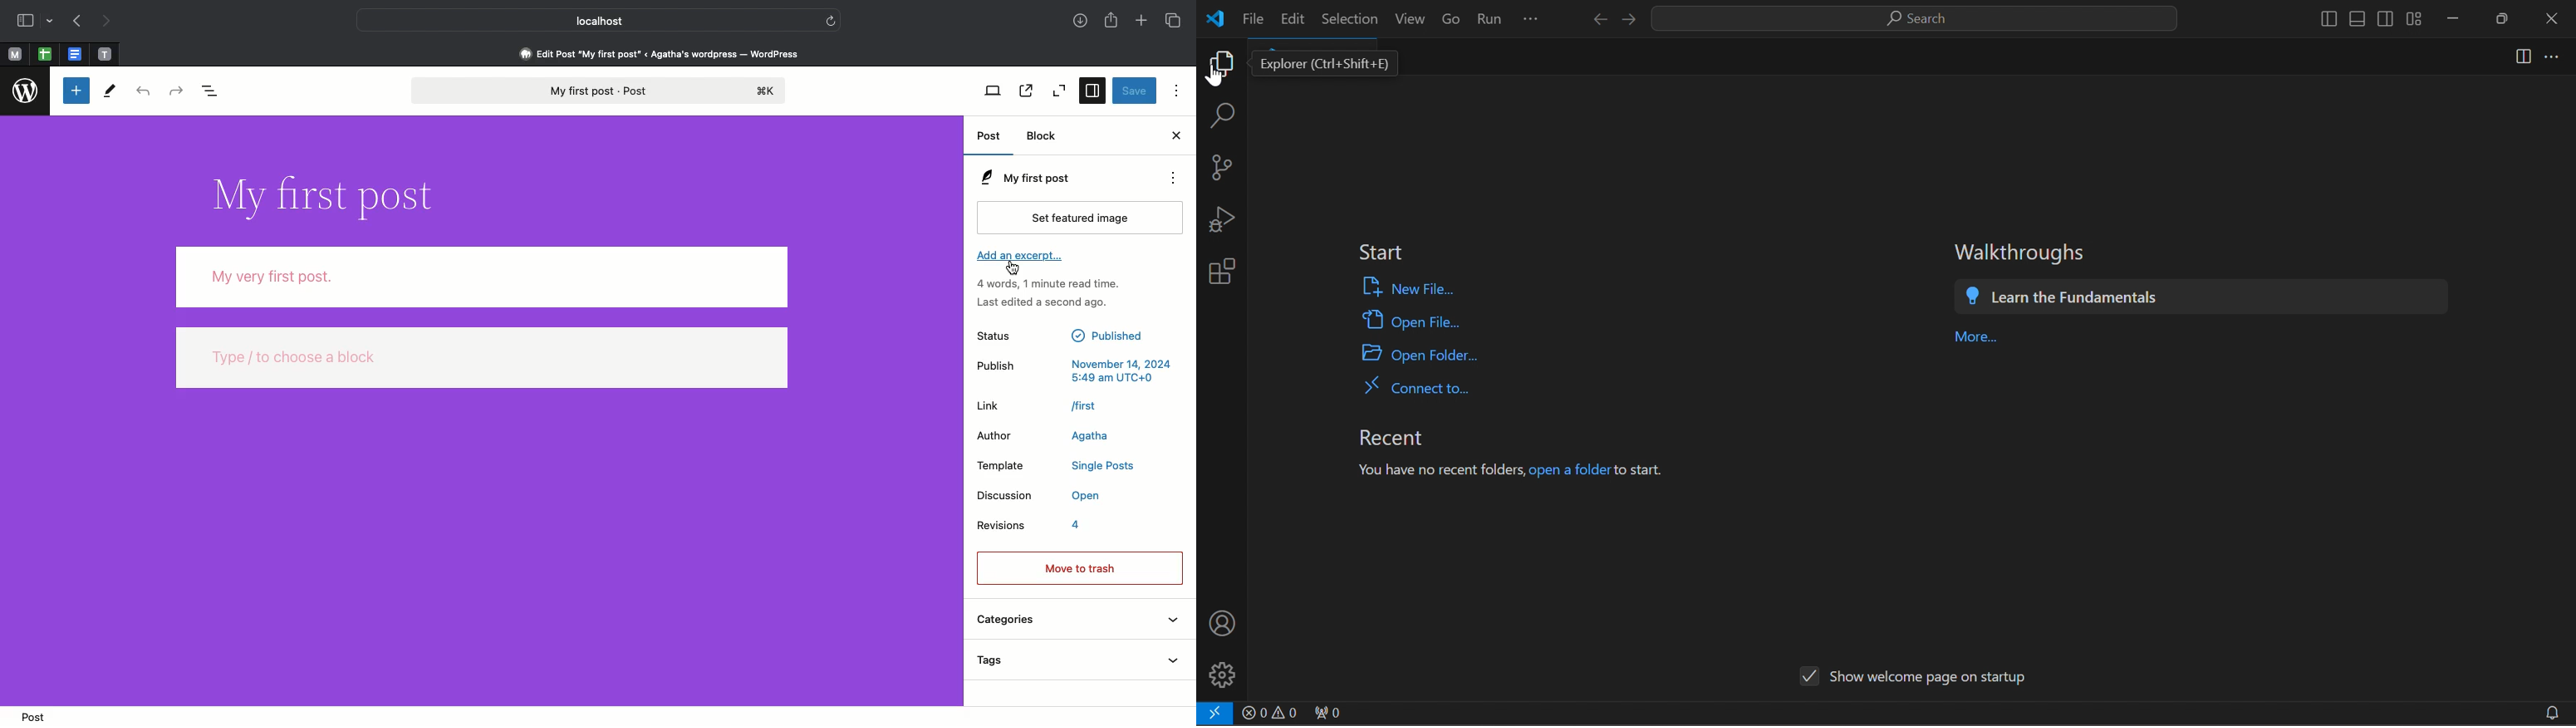 The width and height of the screenshot is (2576, 728). What do you see at coordinates (1912, 677) in the screenshot?
I see `show welcome page om start` at bounding box center [1912, 677].